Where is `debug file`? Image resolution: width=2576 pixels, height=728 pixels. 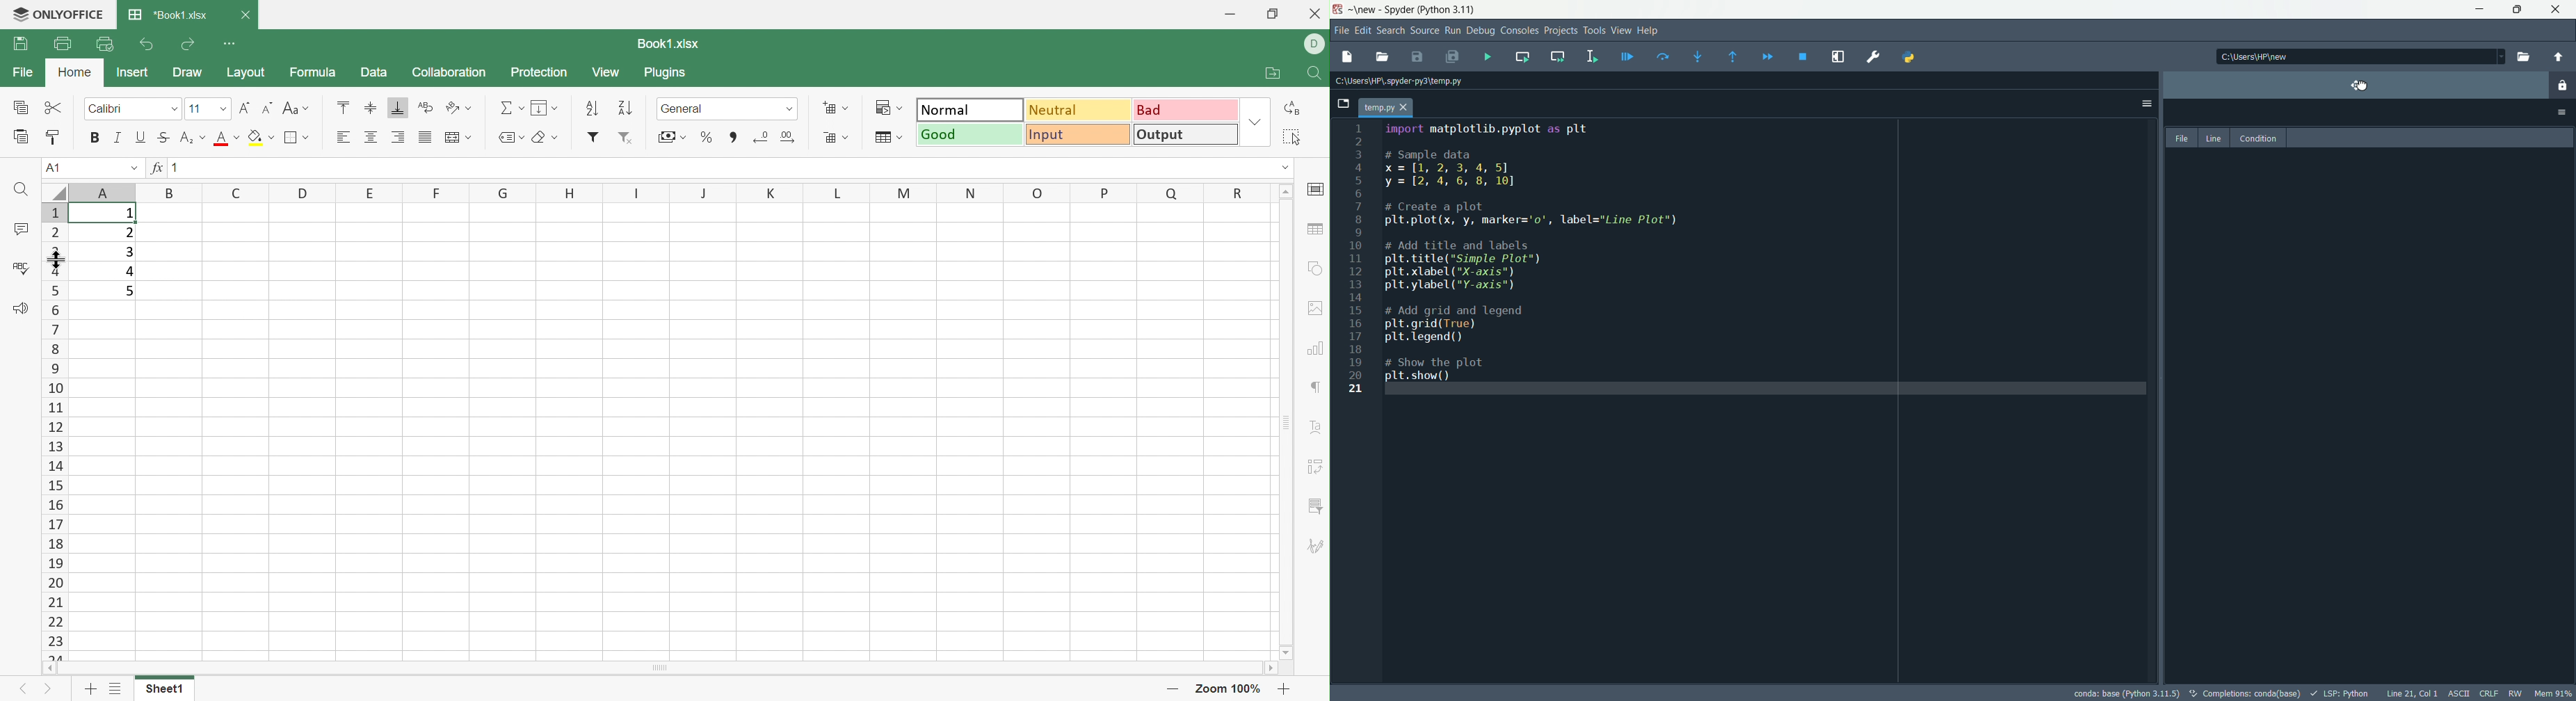
debug file is located at coordinates (1628, 55).